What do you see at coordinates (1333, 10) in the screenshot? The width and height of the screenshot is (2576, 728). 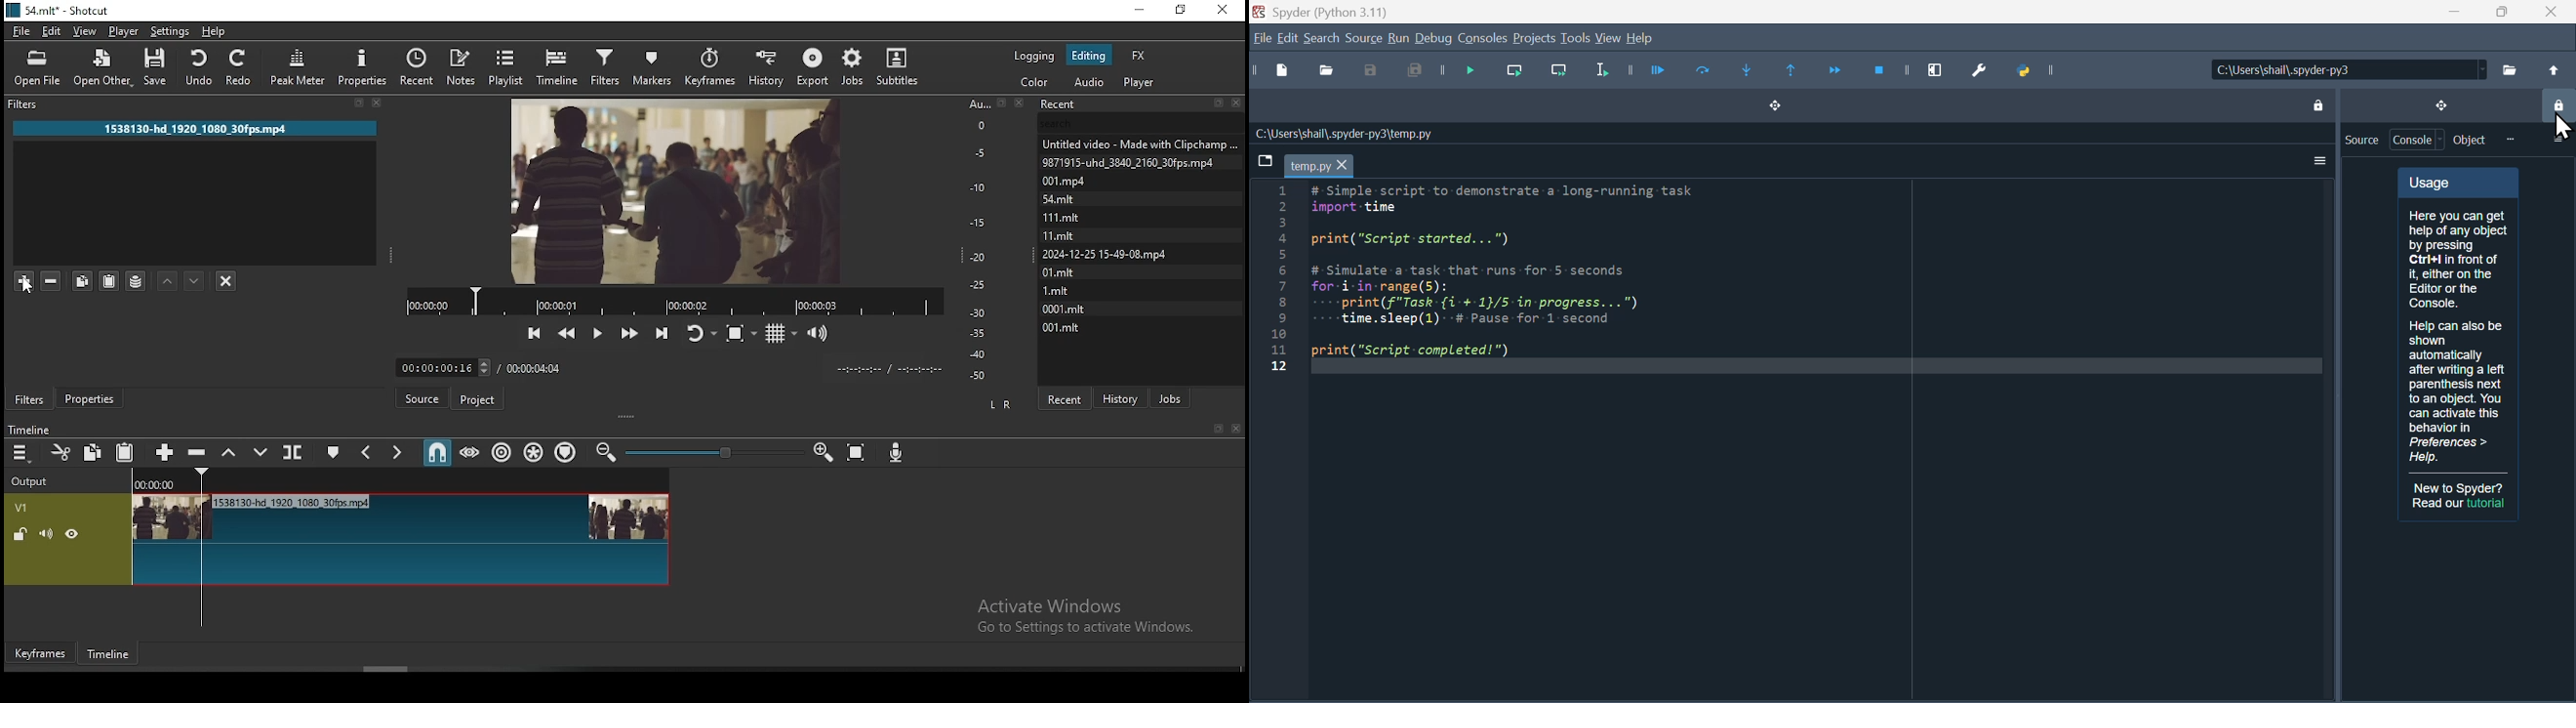 I see `Spyder` at bounding box center [1333, 10].